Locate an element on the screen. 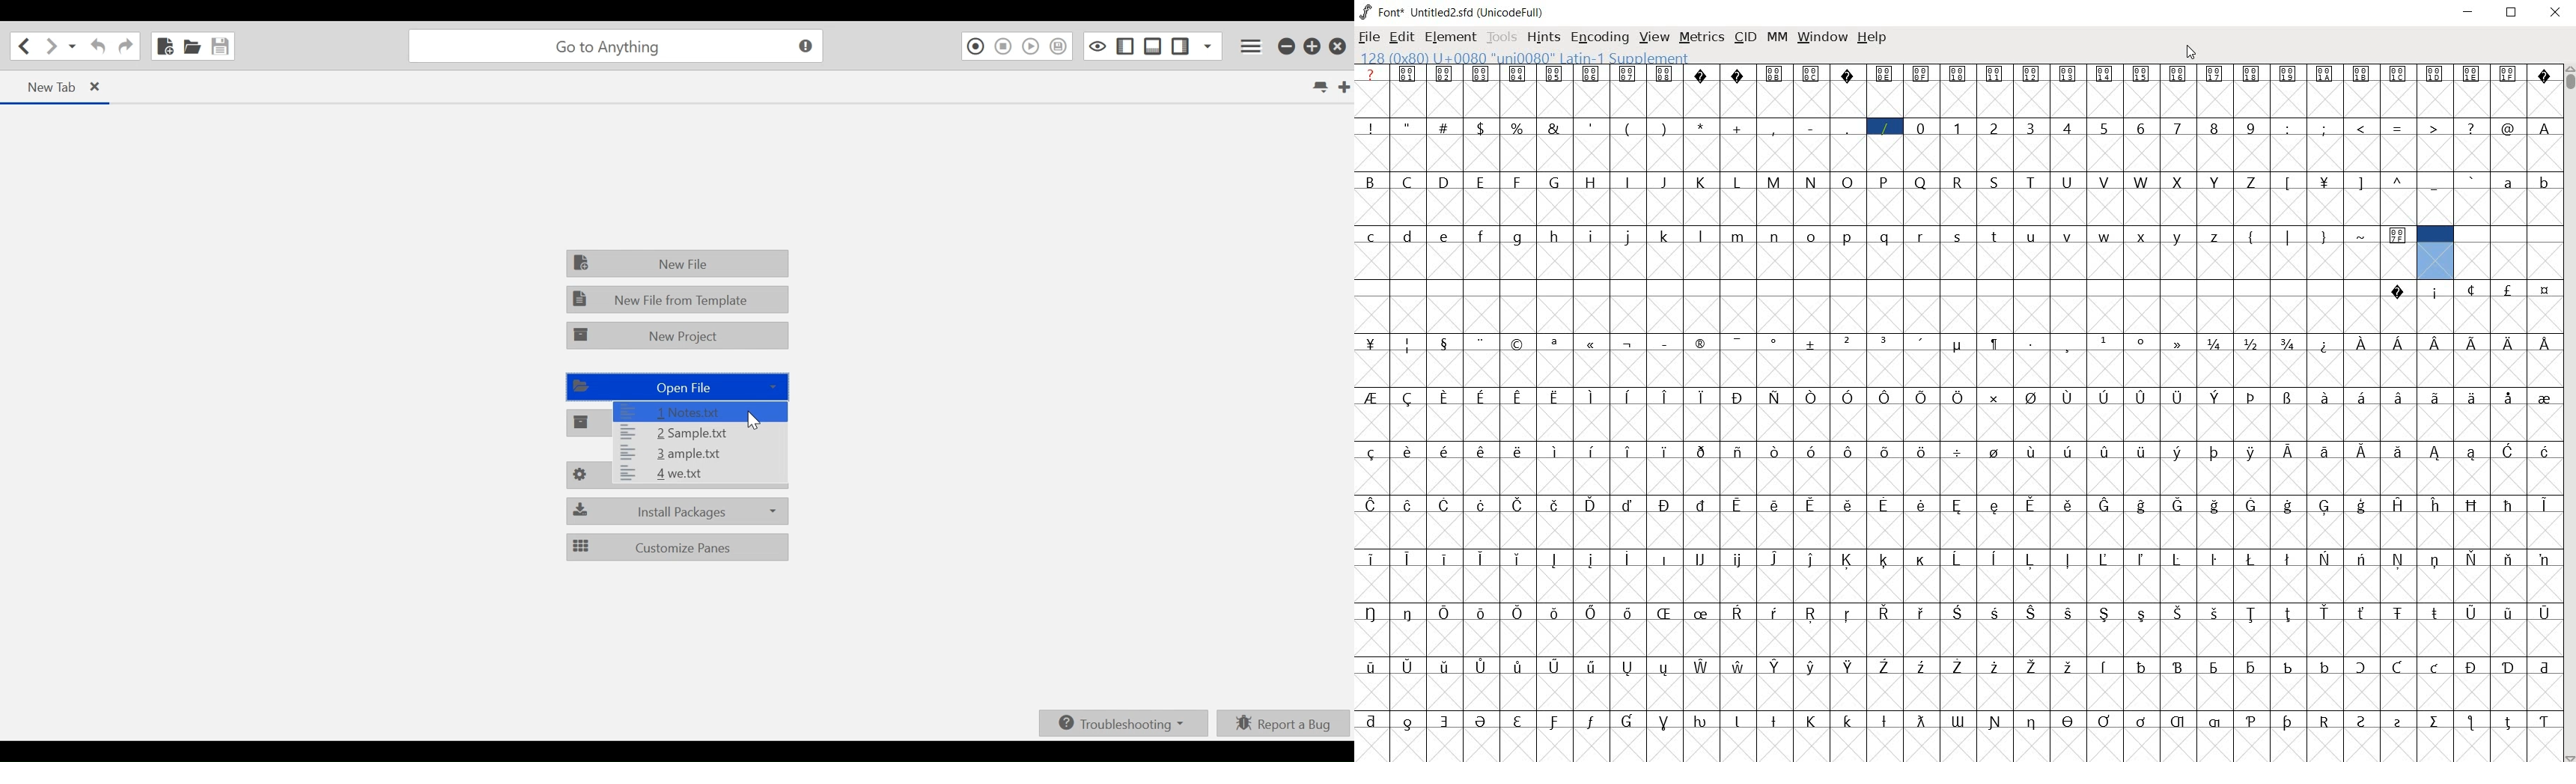 The width and height of the screenshot is (2576, 784). Symbol is located at coordinates (1701, 75).